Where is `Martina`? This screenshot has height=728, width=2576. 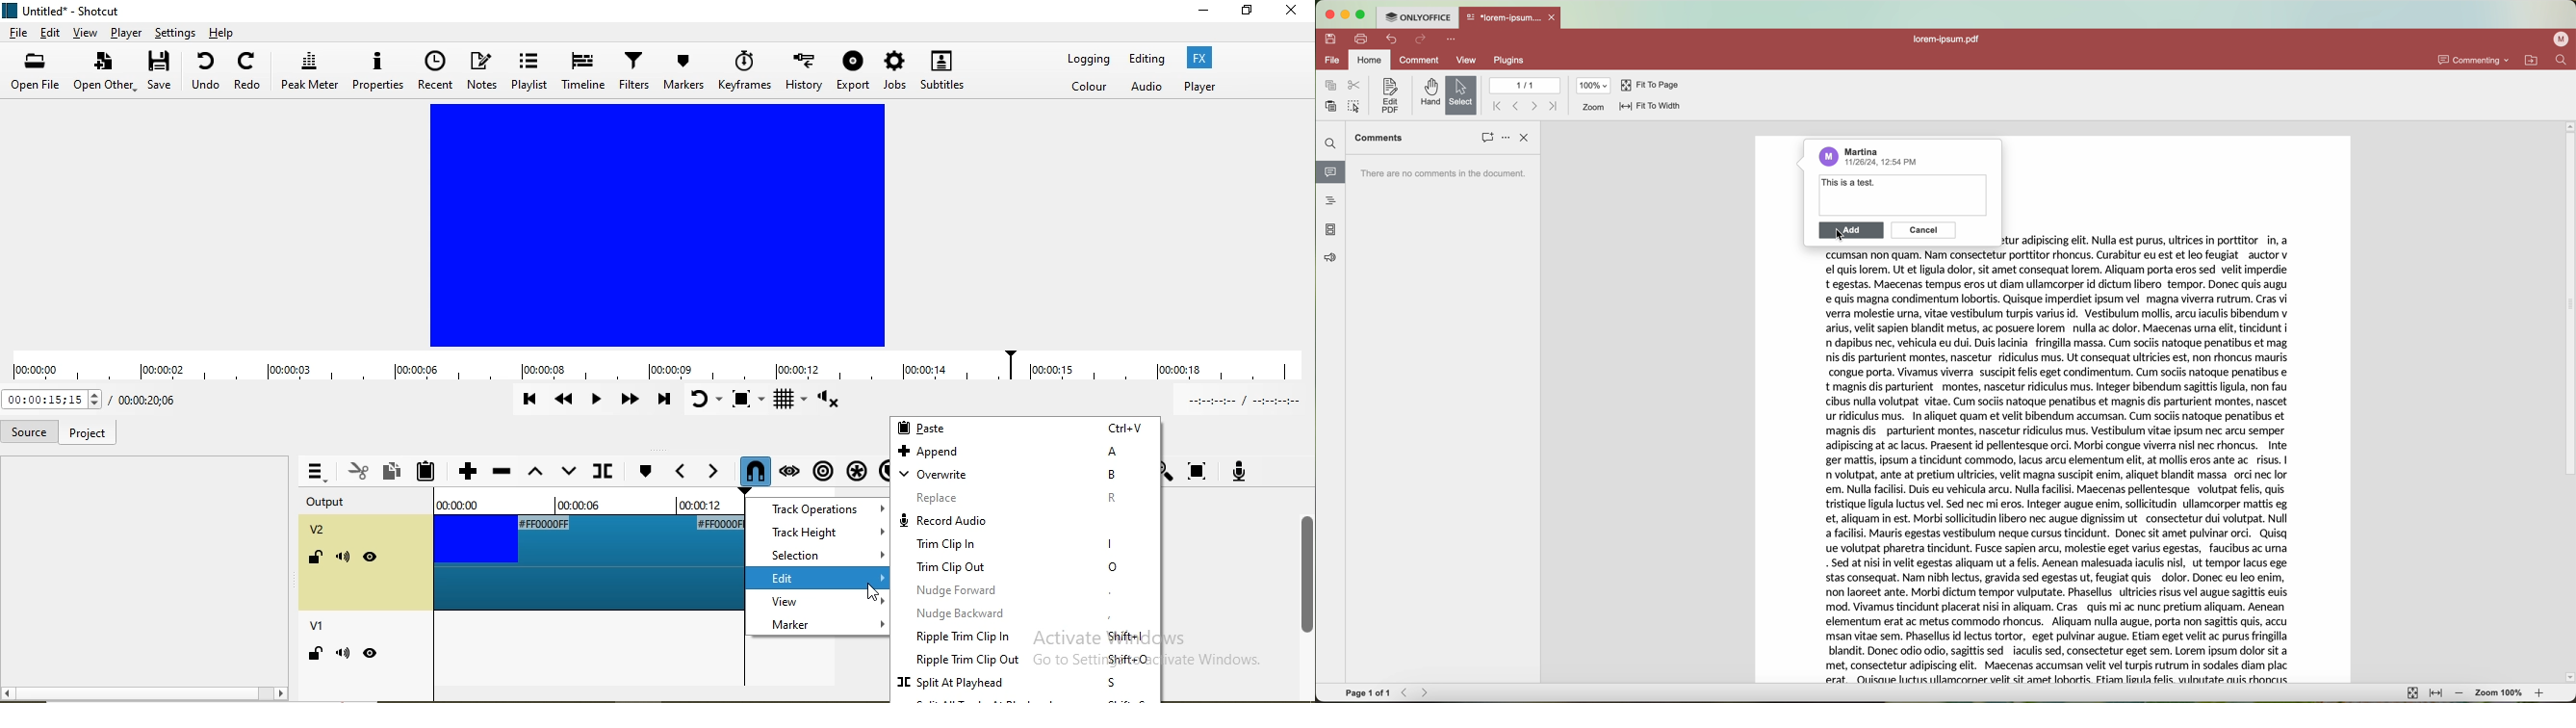
Martina is located at coordinates (1862, 150).